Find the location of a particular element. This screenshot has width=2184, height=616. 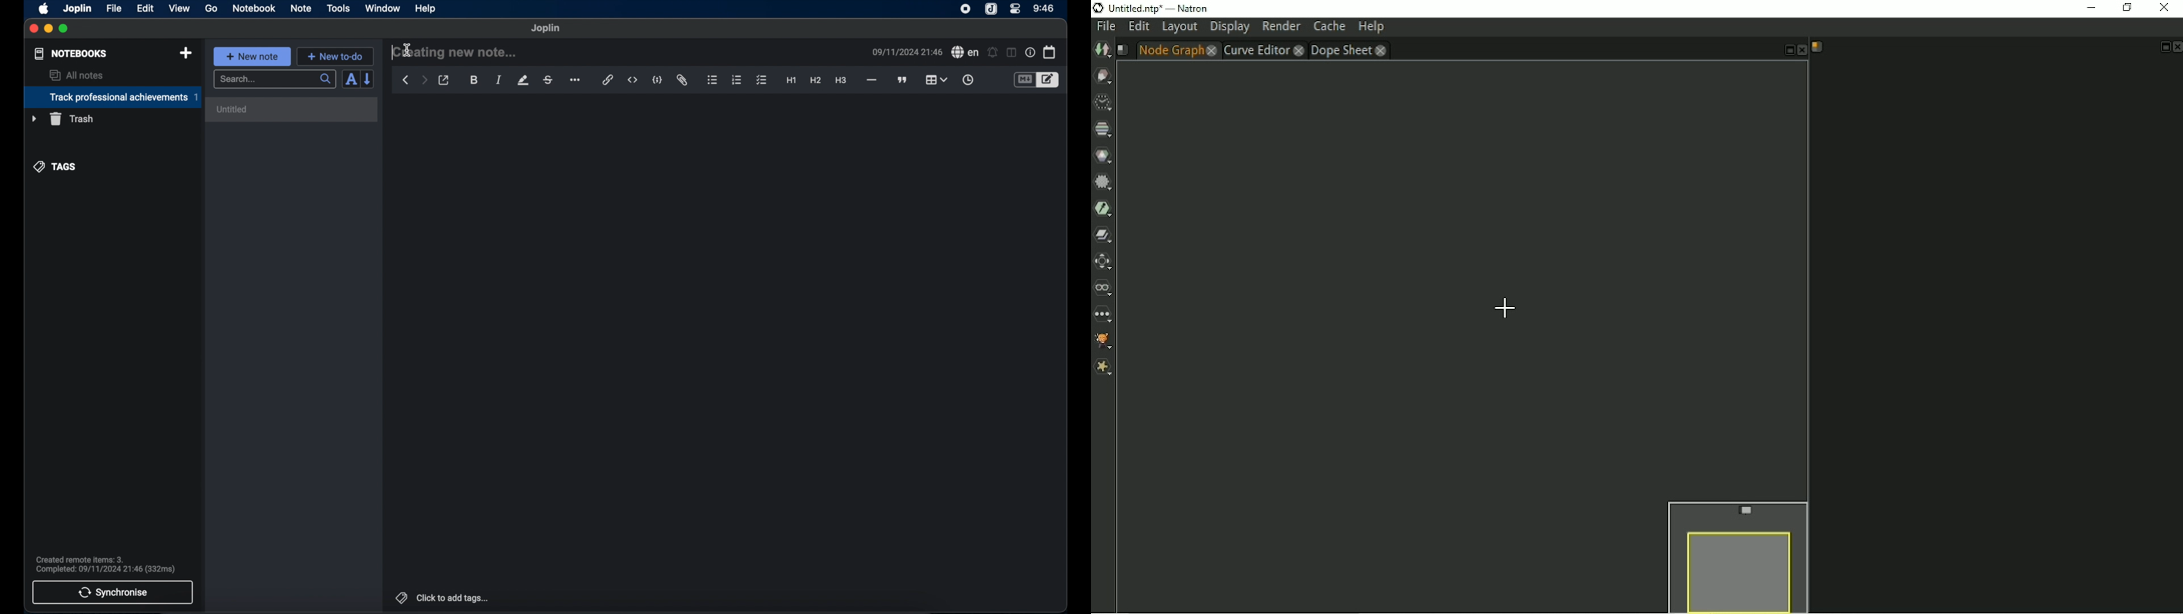

toggle editor layout is located at coordinates (1011, 53).